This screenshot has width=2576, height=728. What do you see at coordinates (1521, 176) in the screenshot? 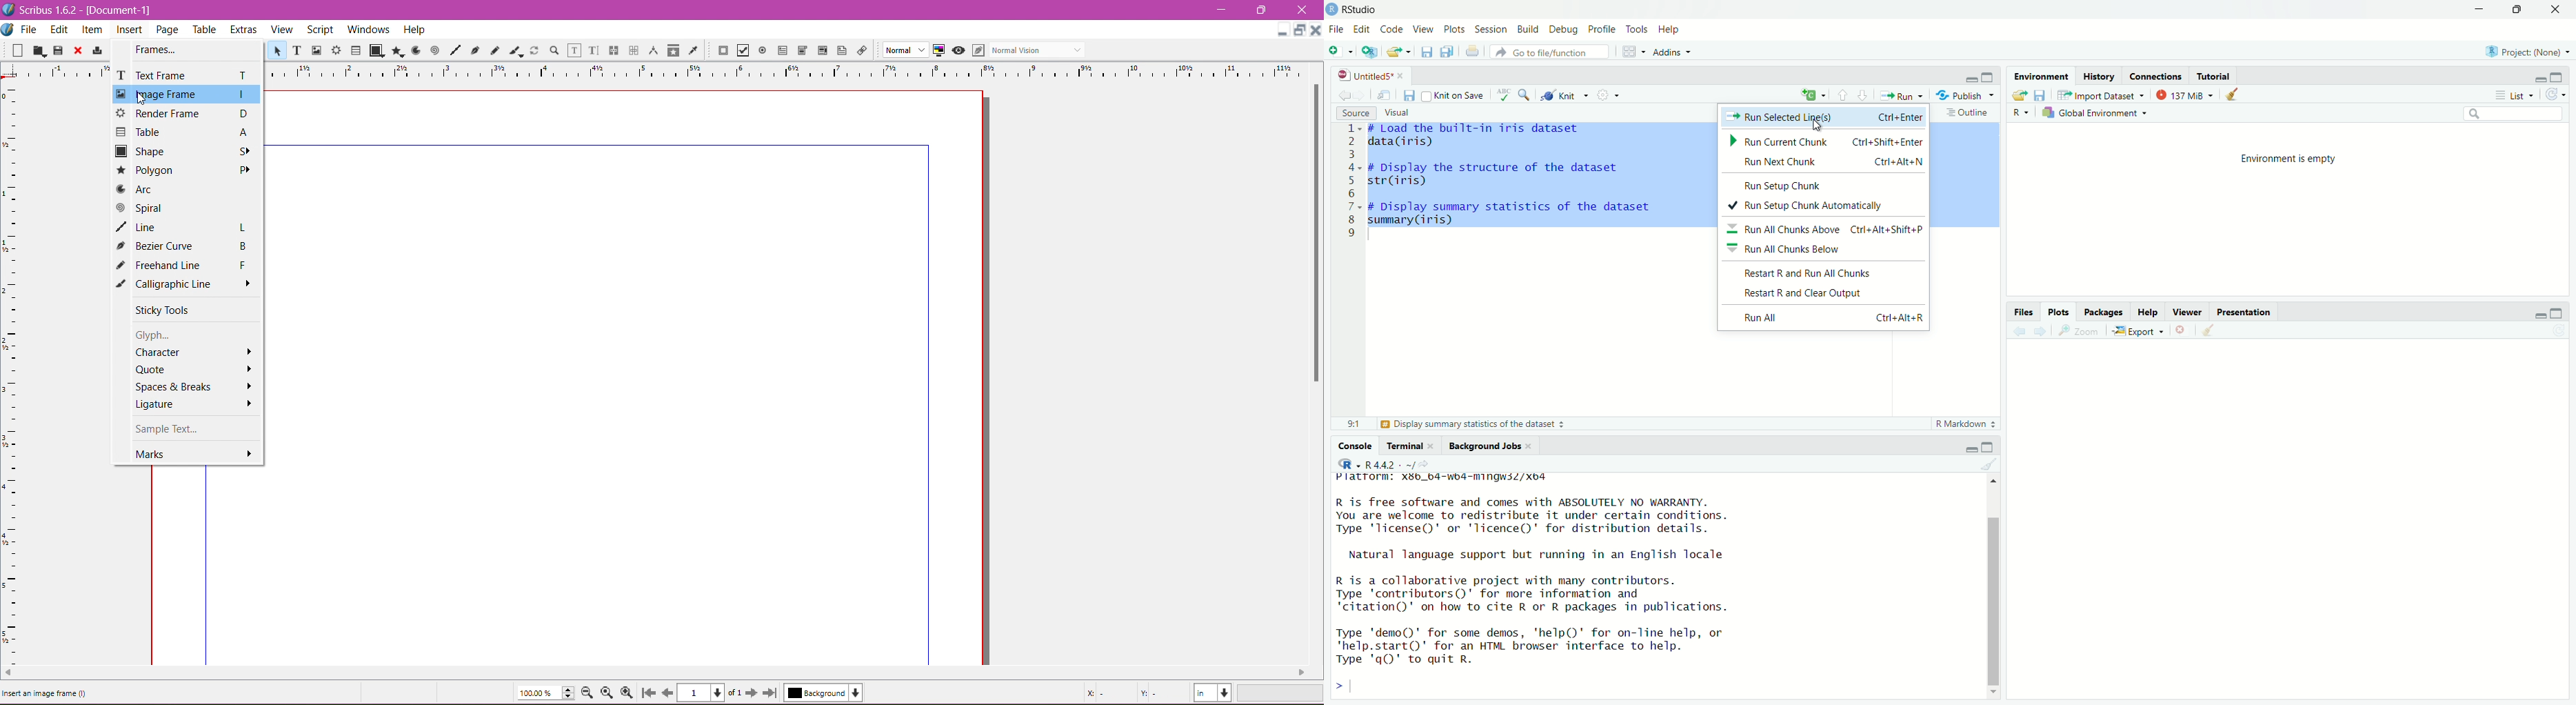
I see `# Load the built-in iris datasetdata(iris)# Display the structure of the datasetstr(iris)# Display summary statistics of the datasetsummary (iris)` at bounding box center [1521, 176].